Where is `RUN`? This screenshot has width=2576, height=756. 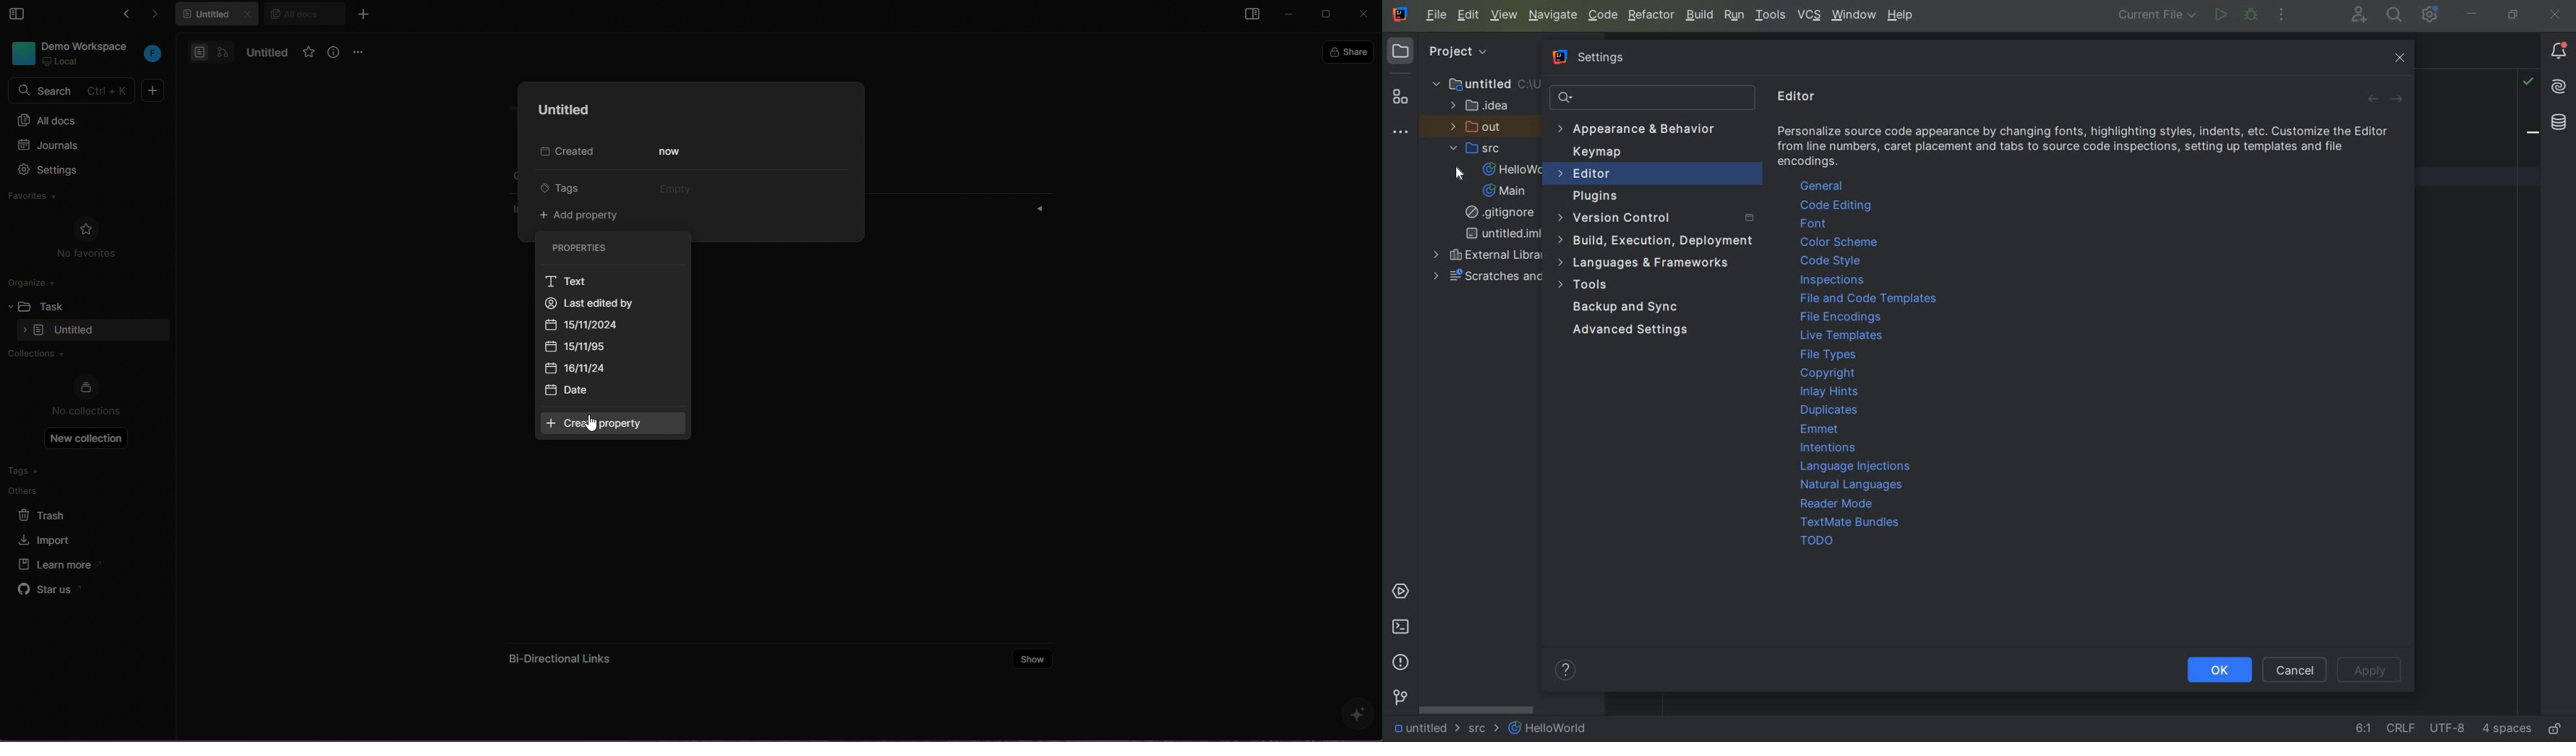
RUN is located at coordinates (1734, 16).